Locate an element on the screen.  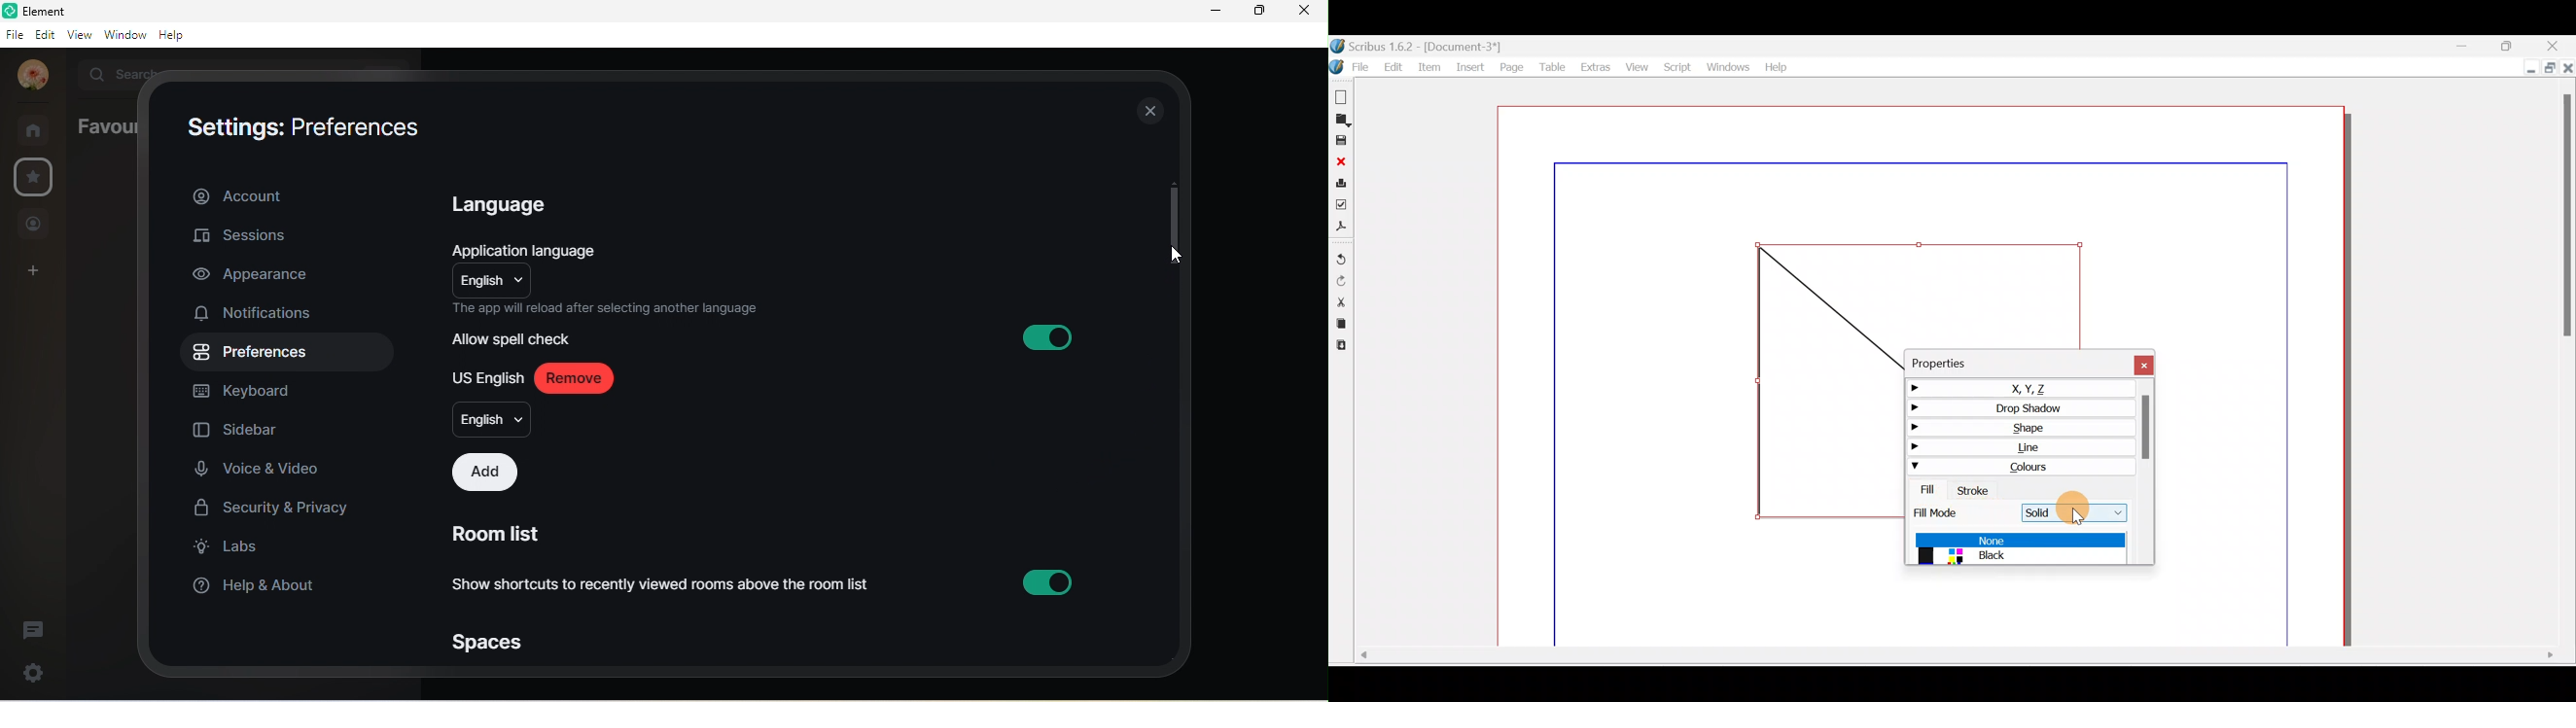
Page is located at coordinates (1511, 68).